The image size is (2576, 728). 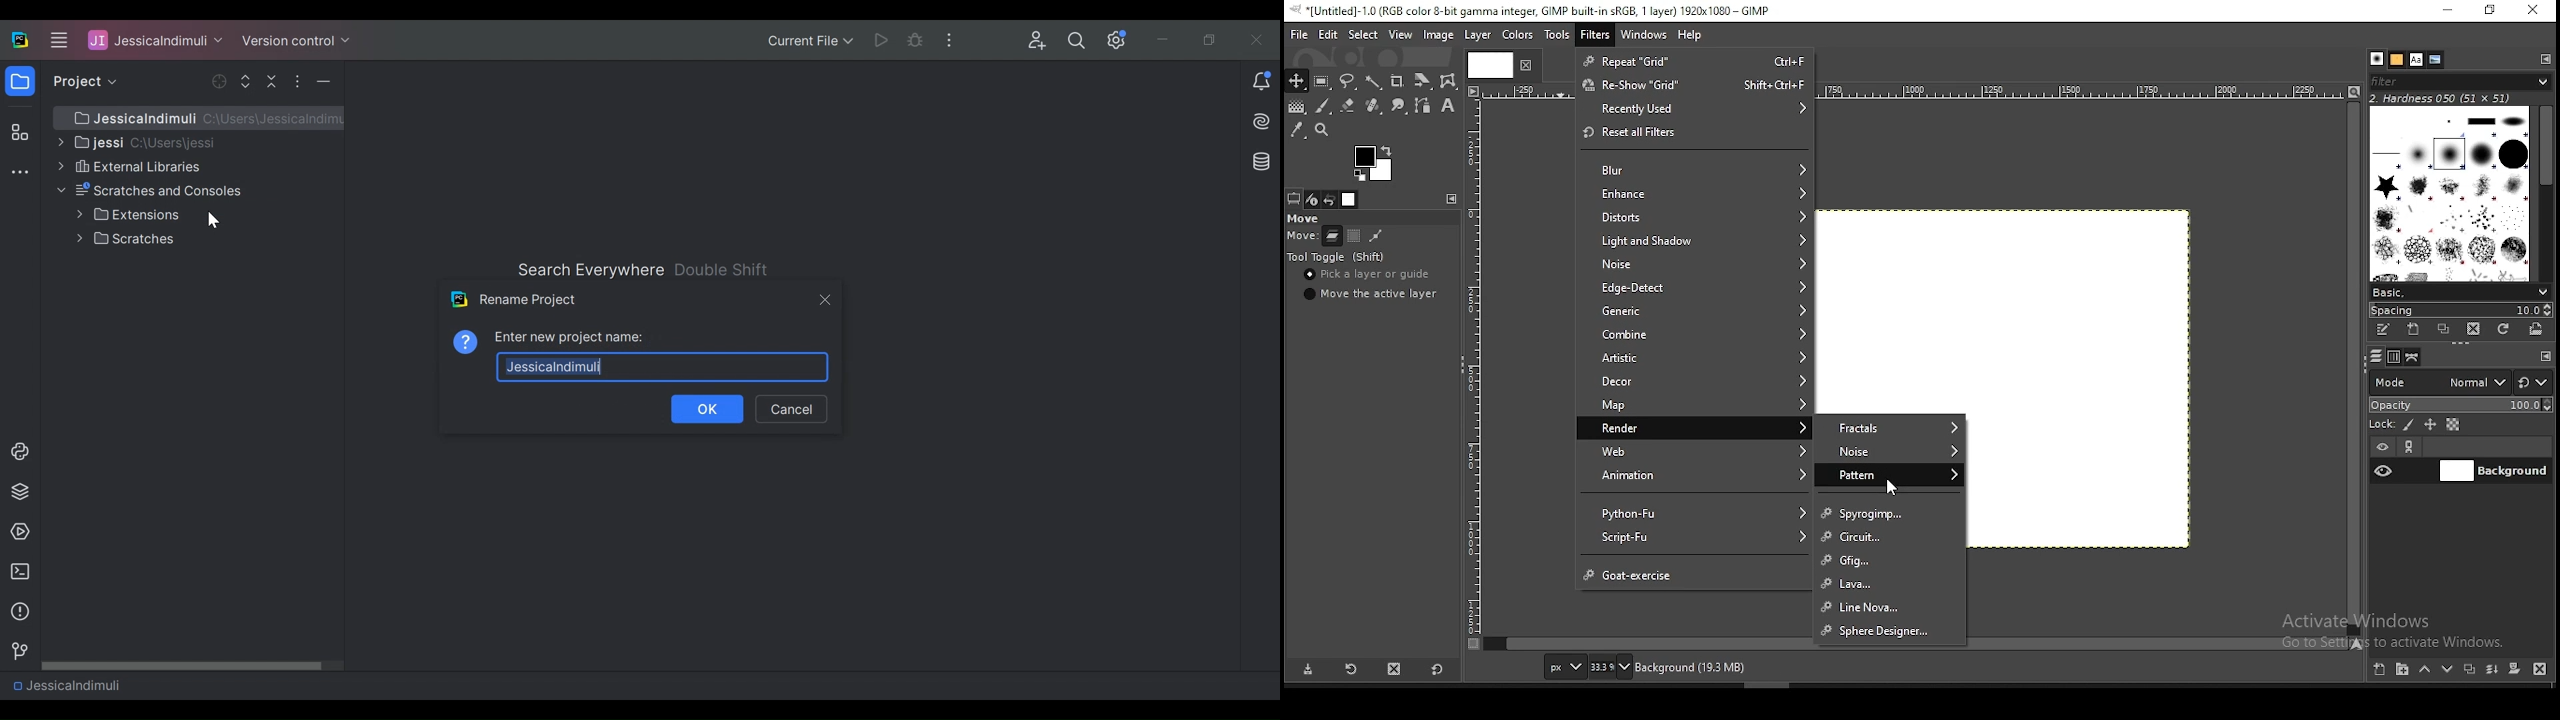 What do you see at coordinates (2448, 194) in the screenshot?
I see `brushes` at bounding box center [2448, 194].